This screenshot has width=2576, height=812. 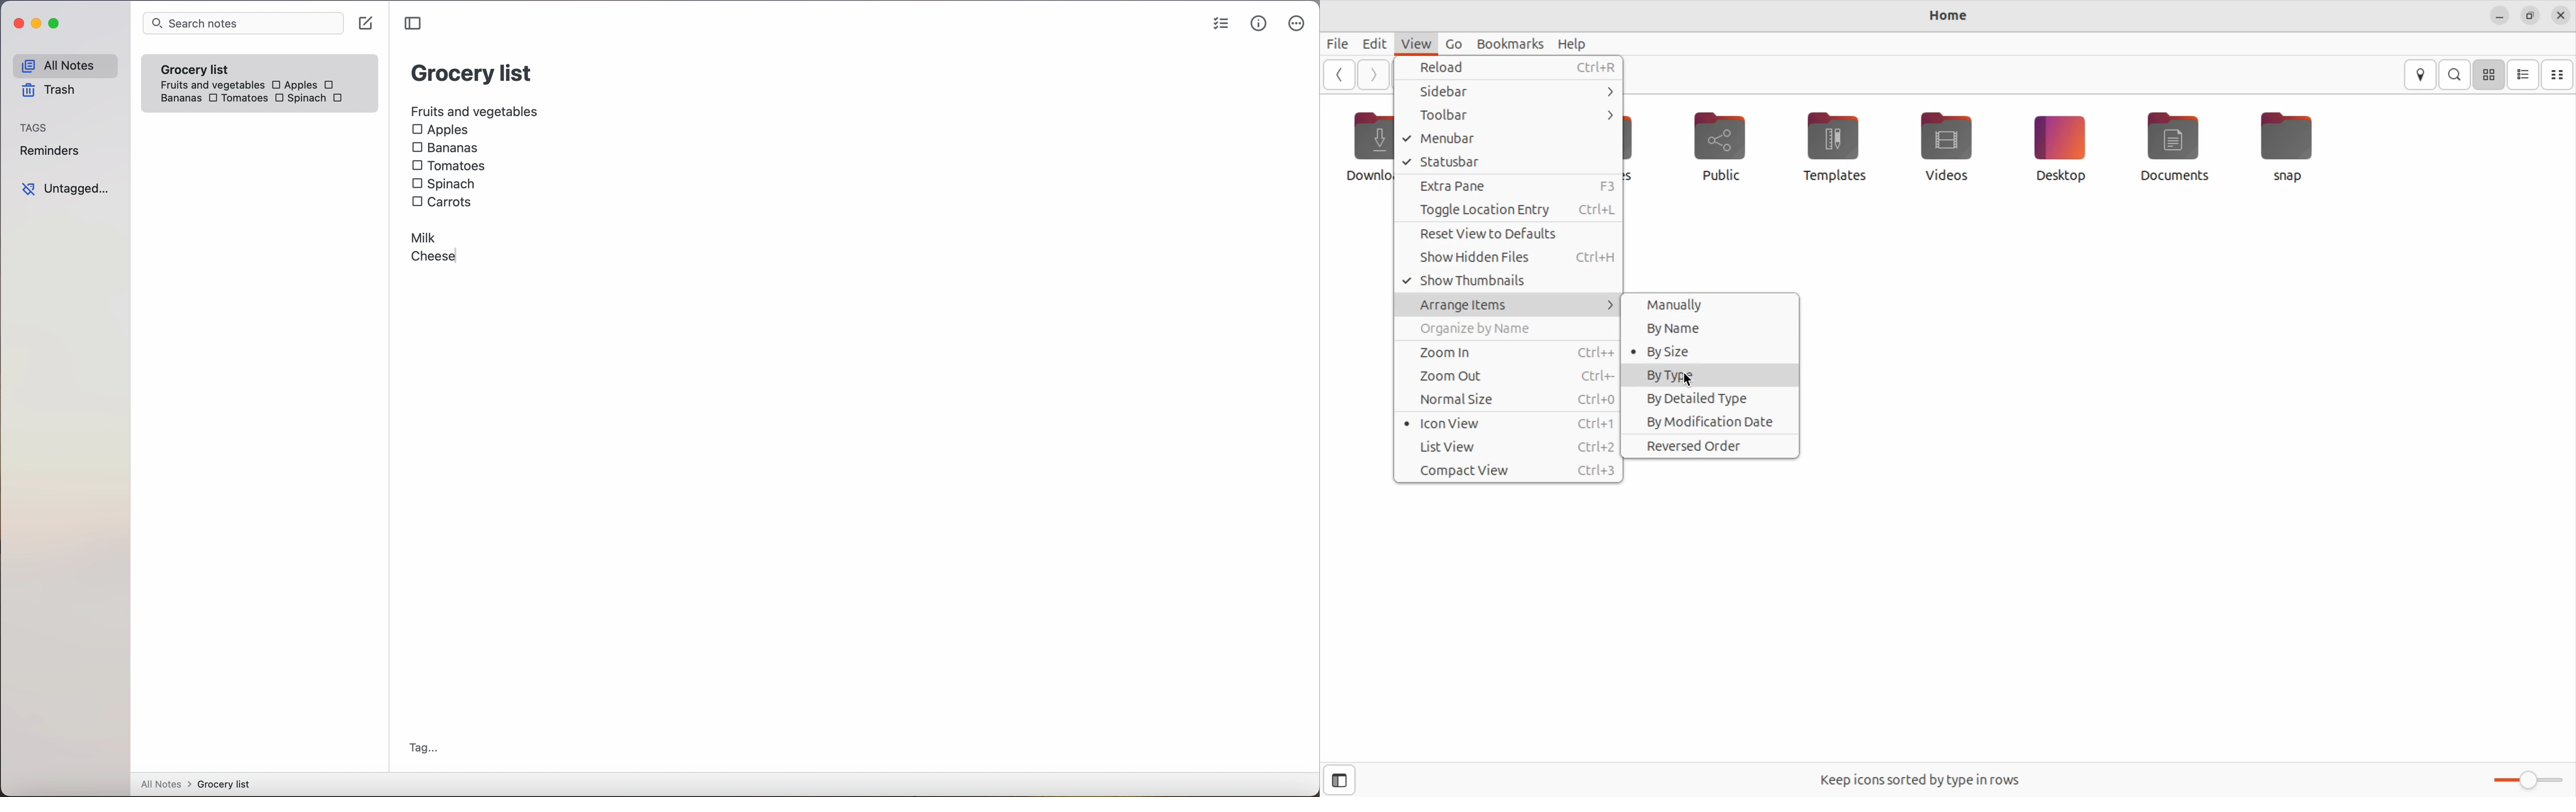 What do you see at coordinates (199, 785) in the screenshot?
I see `all notes > grocery list` at bounding box center [199, 785].